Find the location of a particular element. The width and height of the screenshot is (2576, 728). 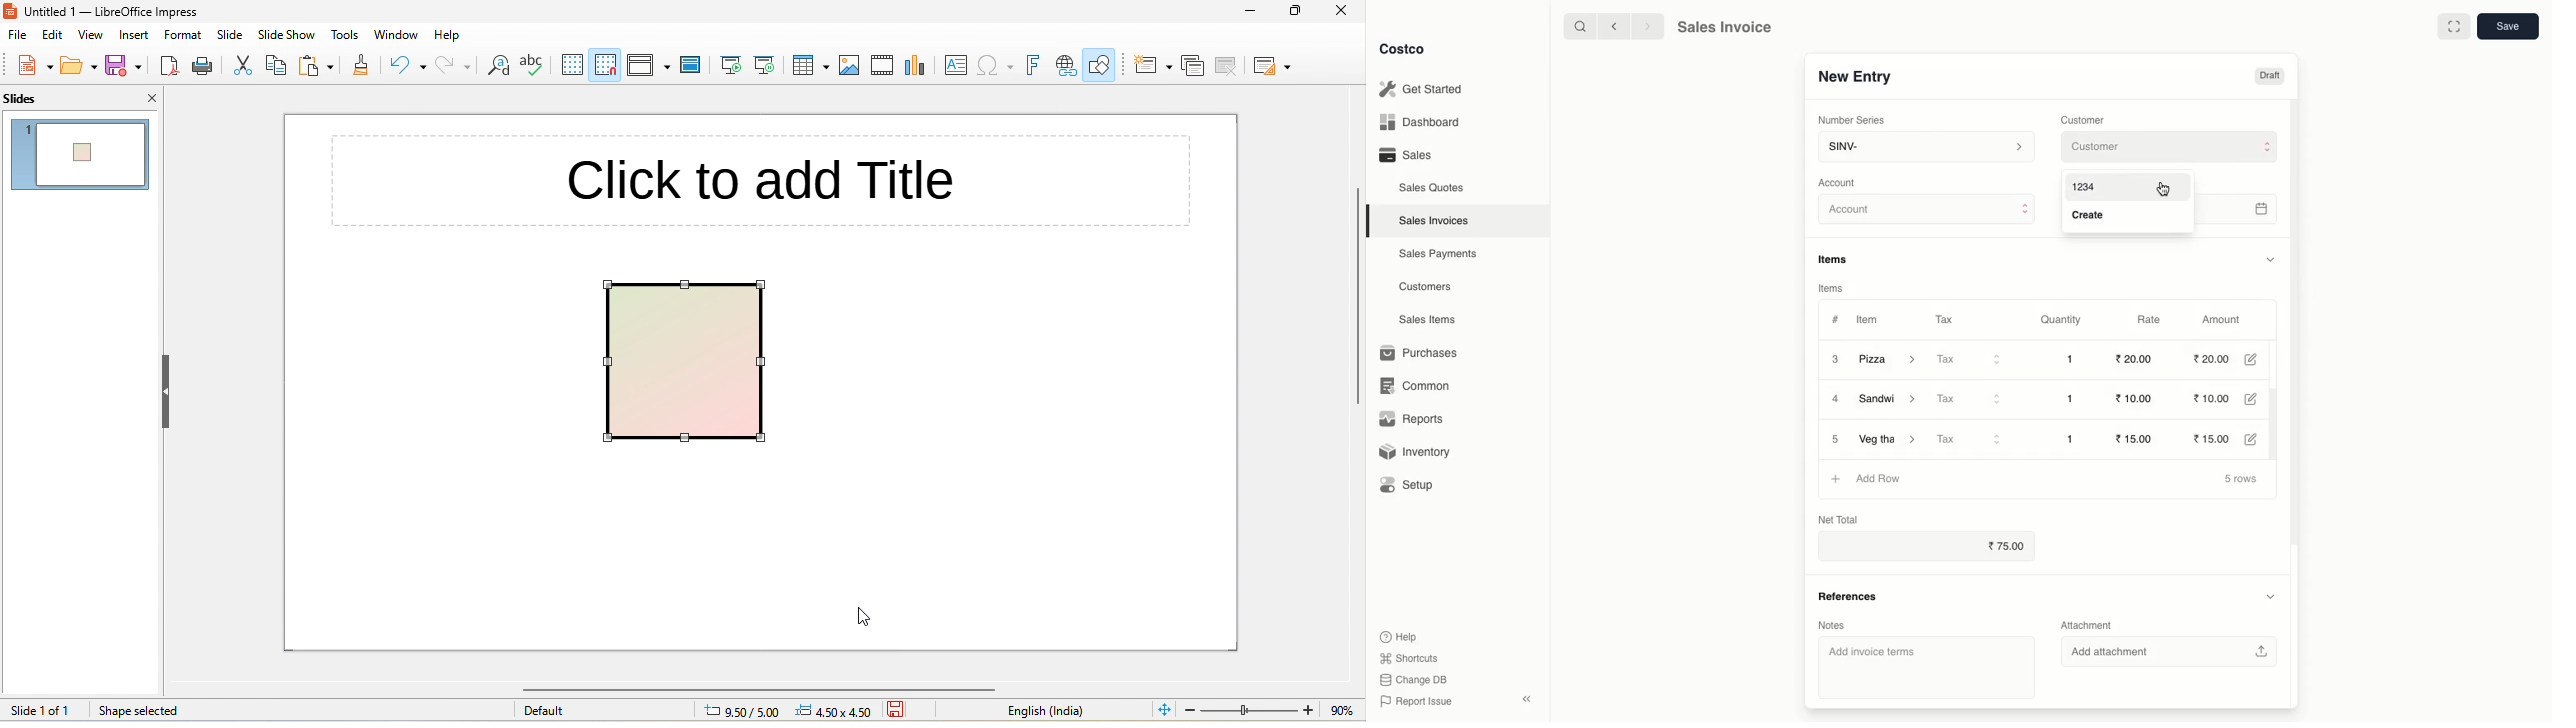

Edit is located at coordinates (2259, 438).